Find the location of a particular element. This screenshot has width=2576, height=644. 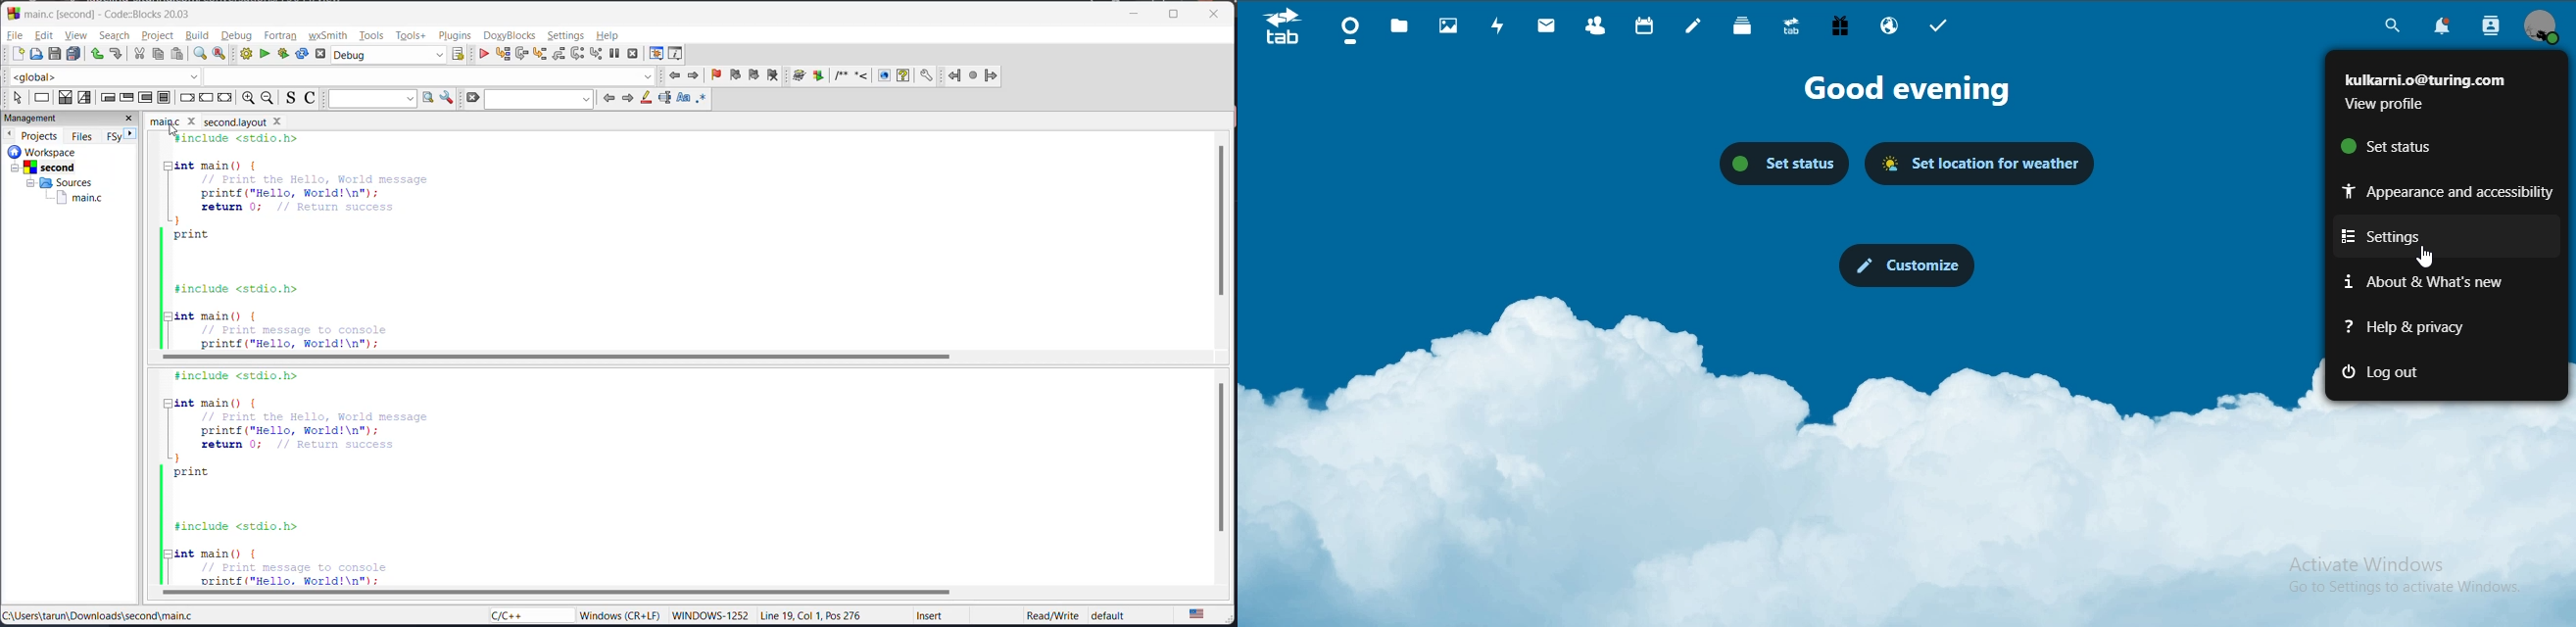

use regex is located at coordinates (701, 99).